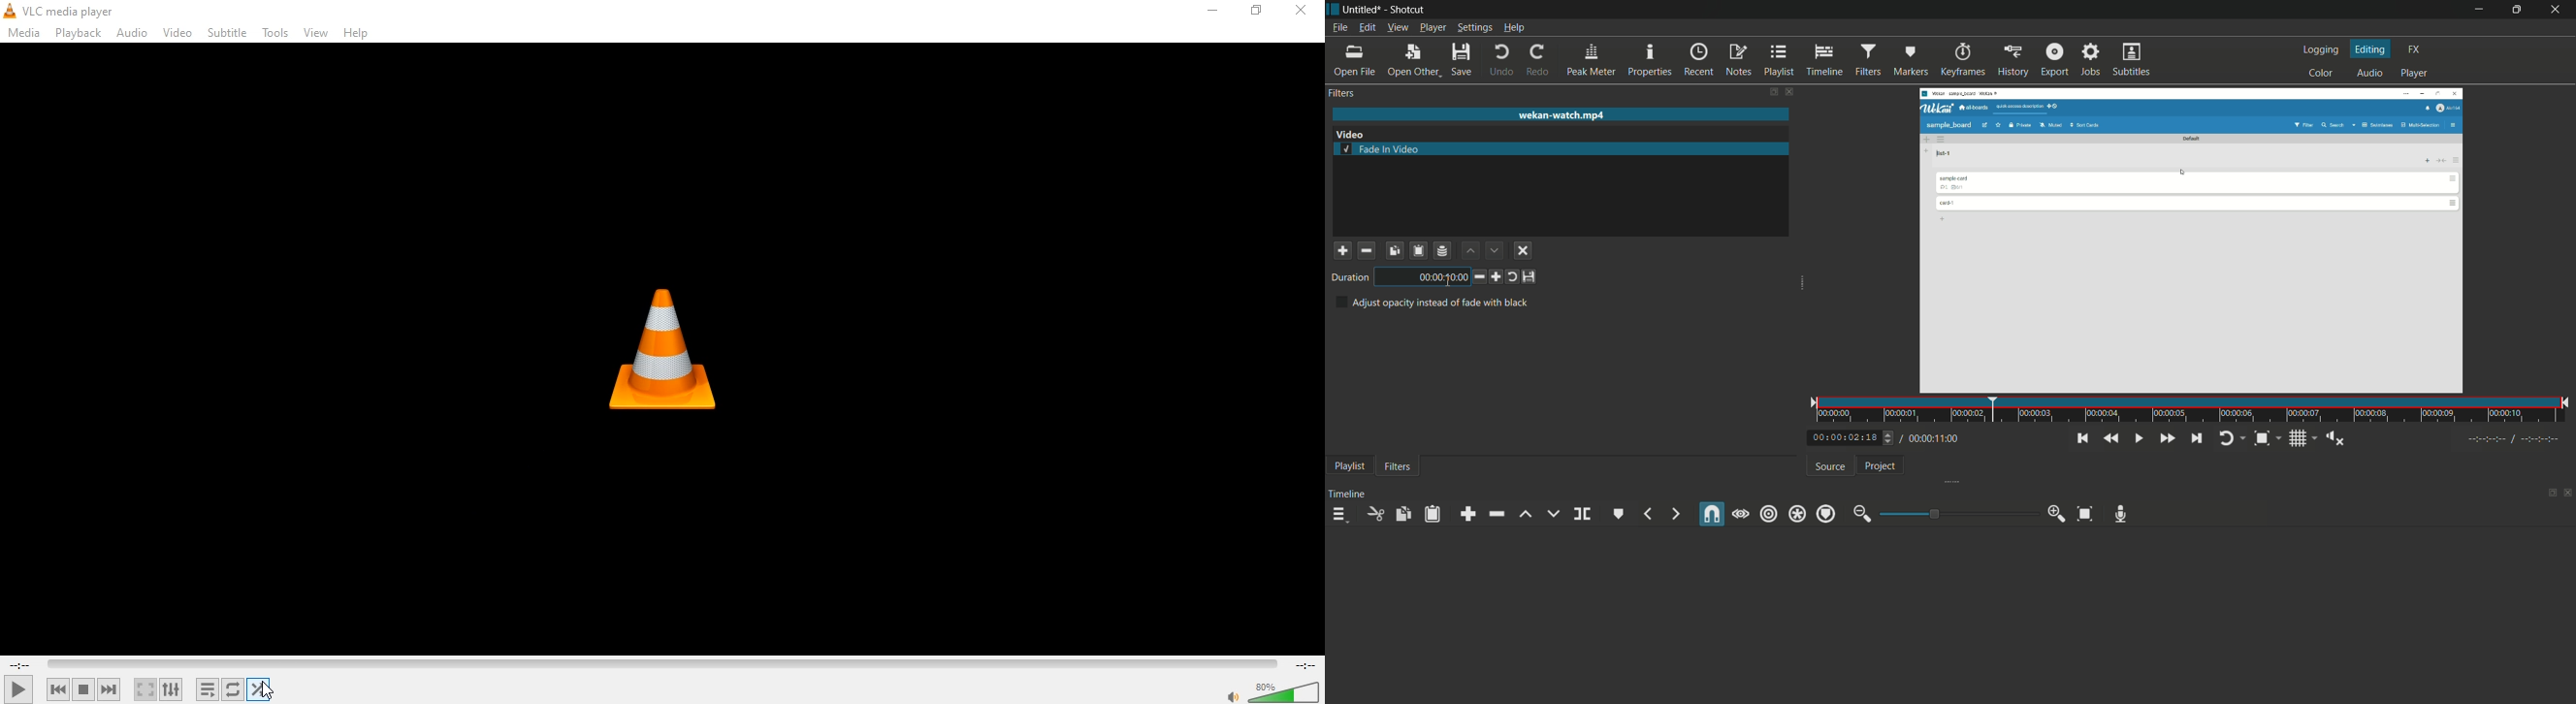 The height and width of the screenshot is (728, 2576). I want to click on random, so click(266, 688).